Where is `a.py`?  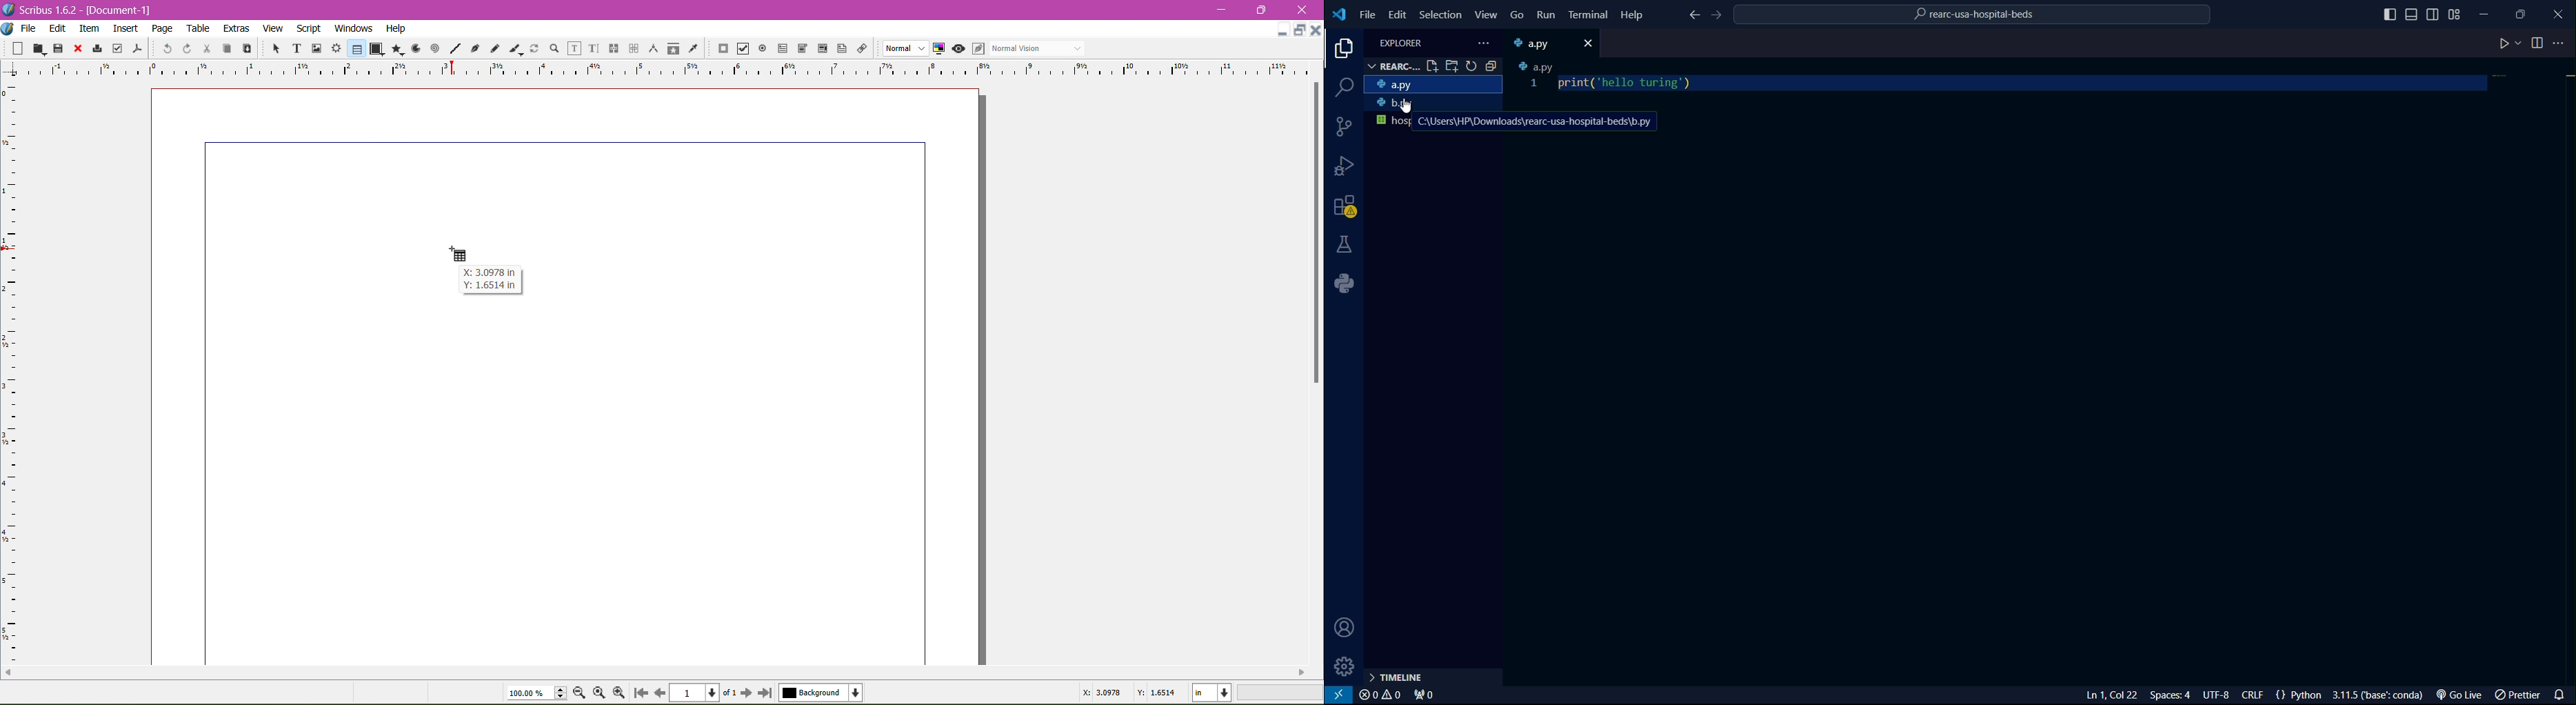 a.py is located at coordinates (1541, 43).